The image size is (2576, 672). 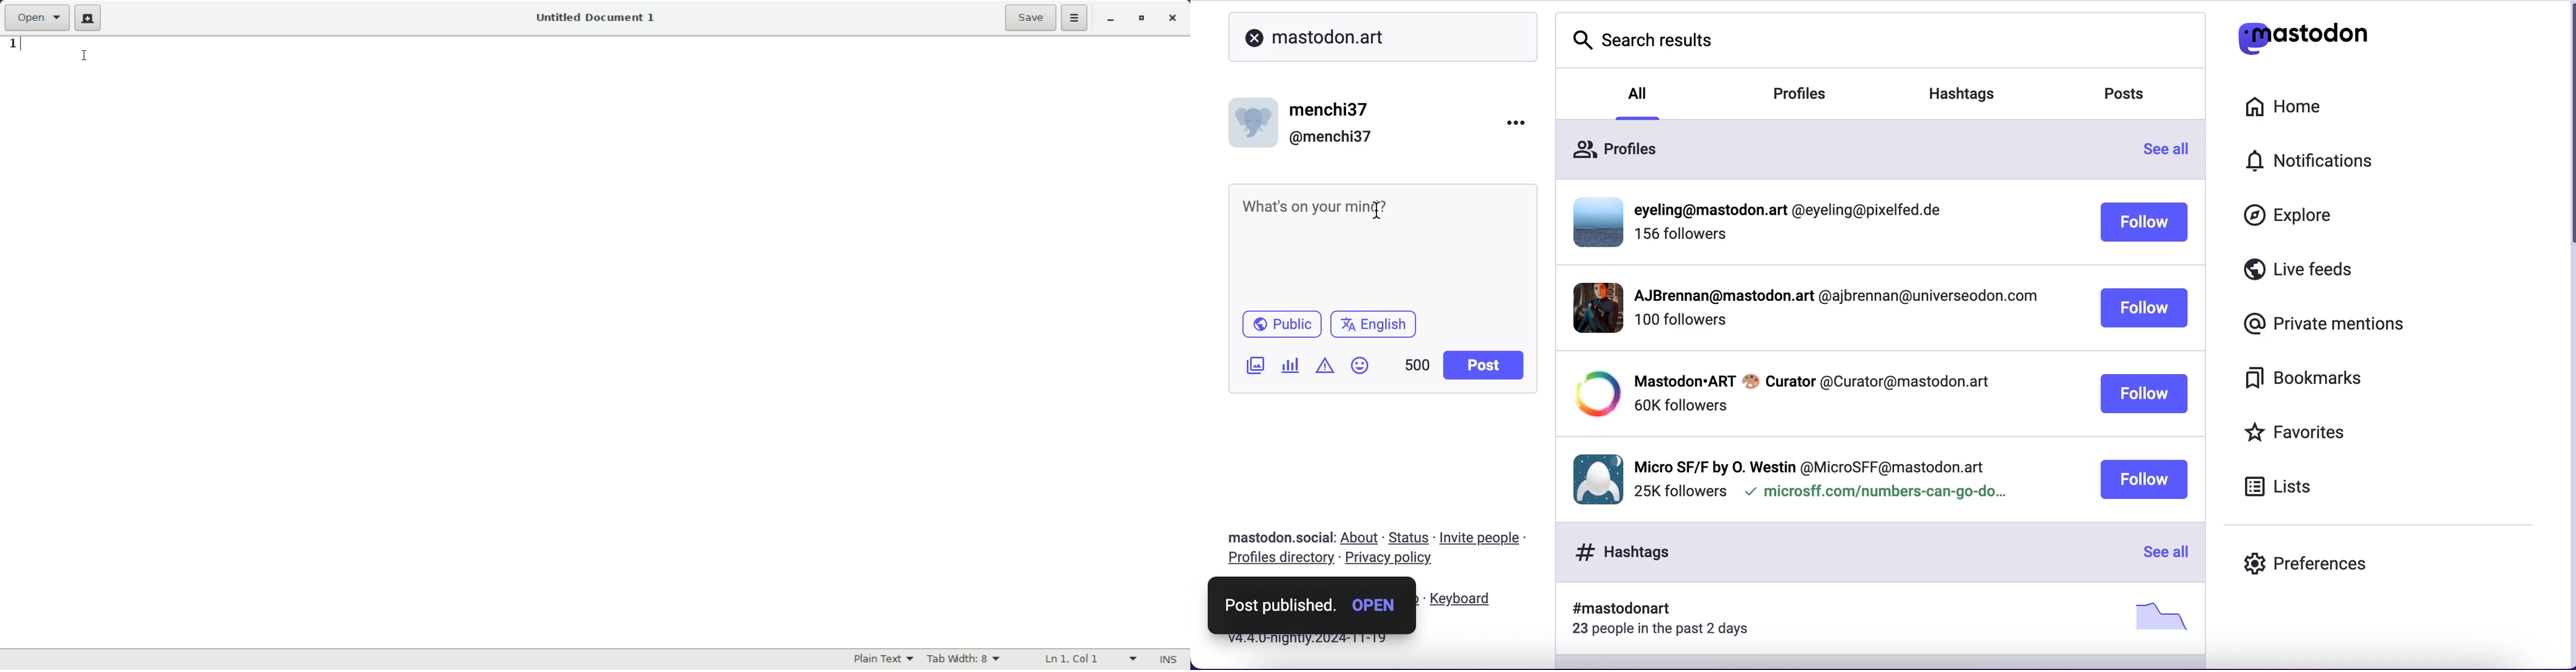 I want to click on keyboard, so click(x=1464, y=599).